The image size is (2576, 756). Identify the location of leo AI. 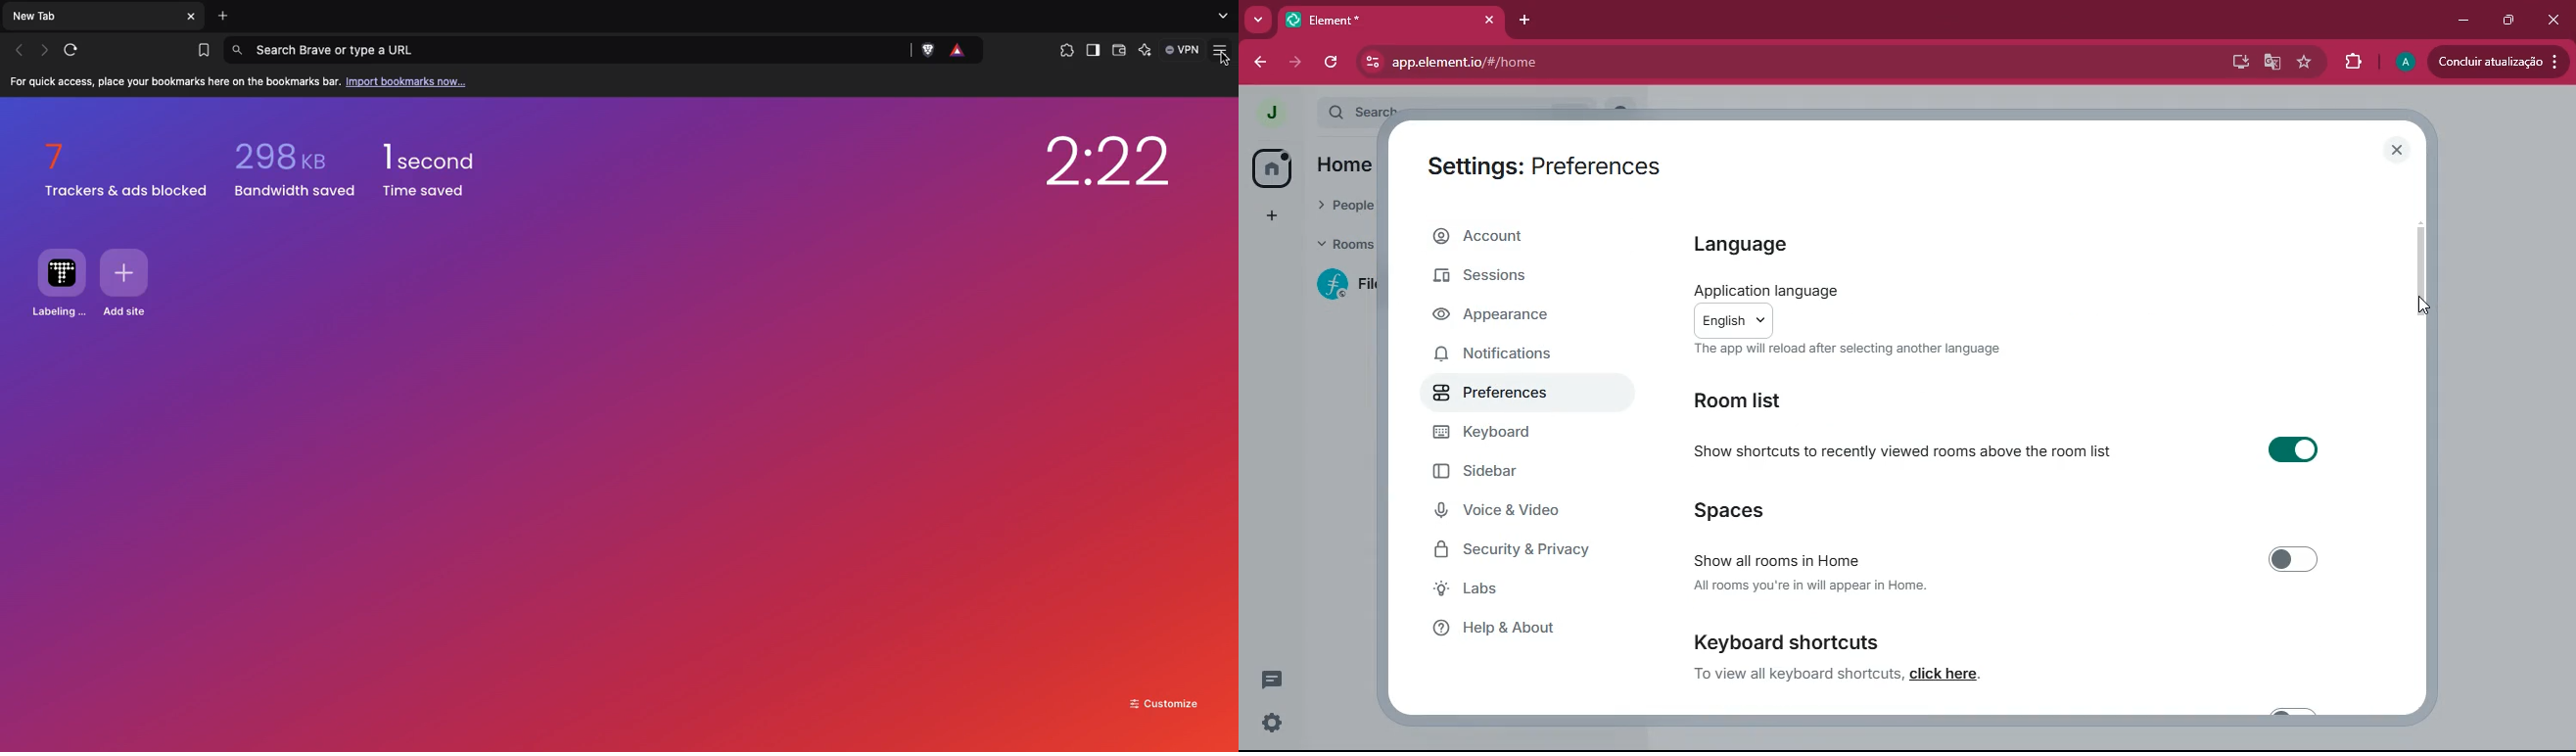
(1145, 51).